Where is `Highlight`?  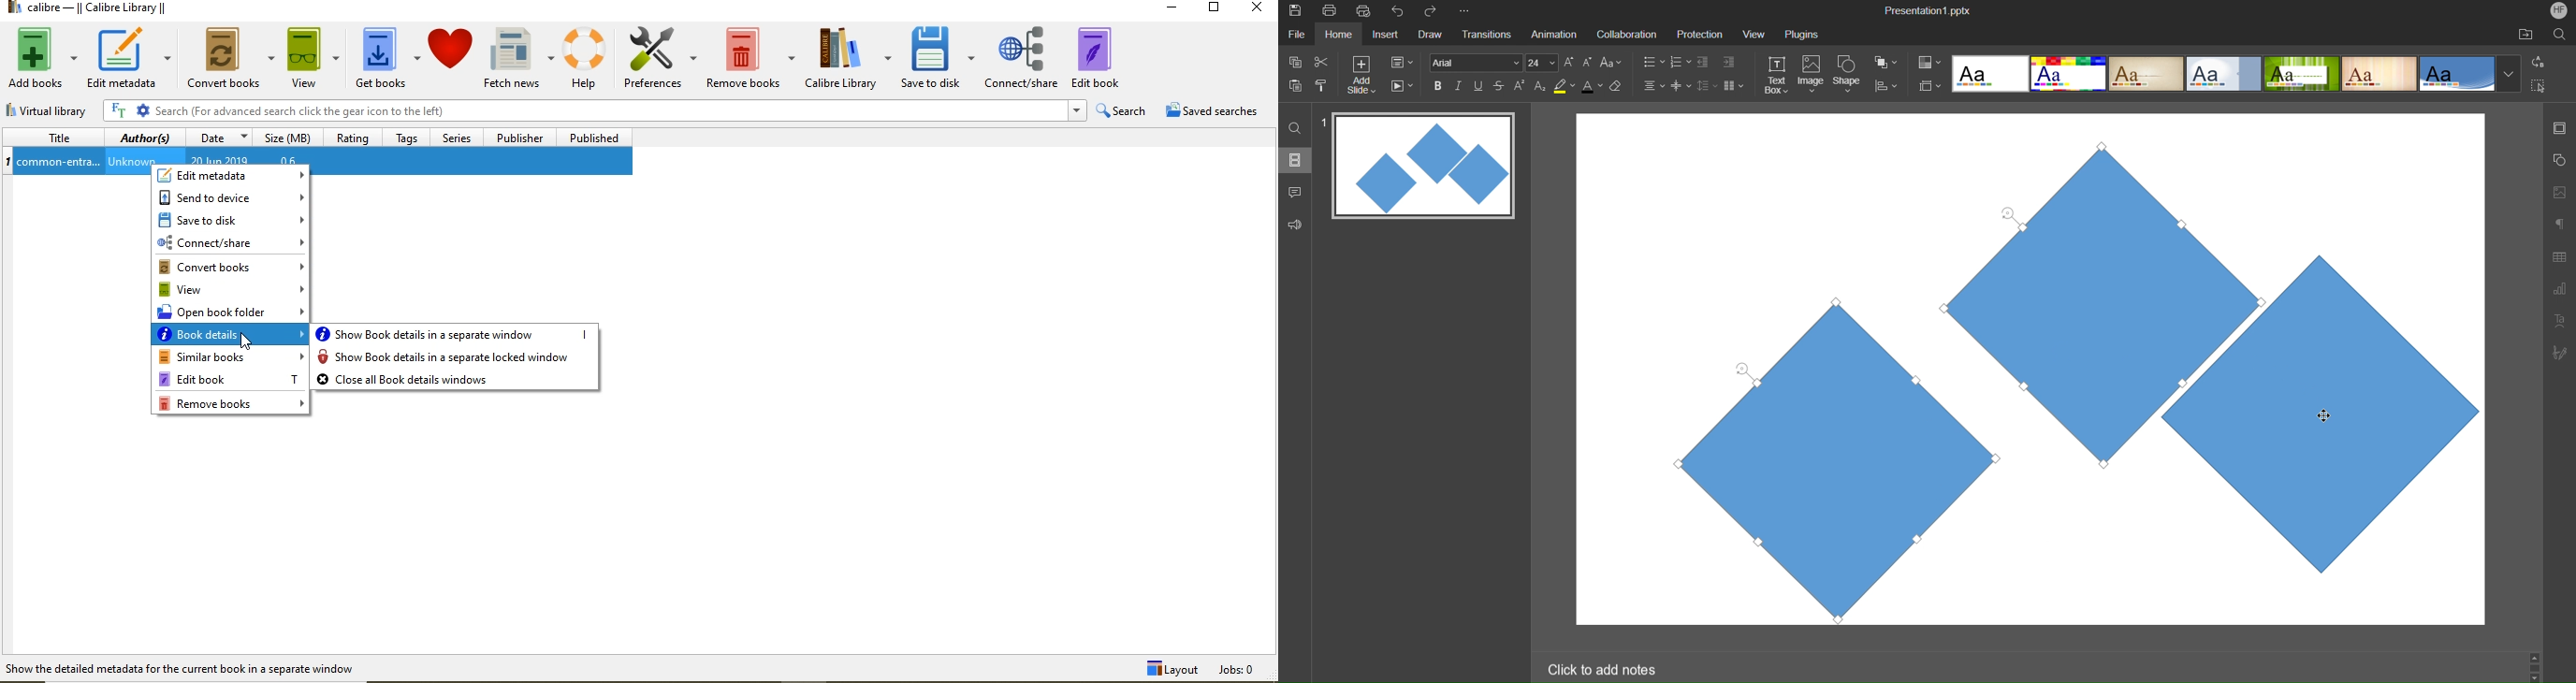
Highlight is located at coordinates (1565, 86).